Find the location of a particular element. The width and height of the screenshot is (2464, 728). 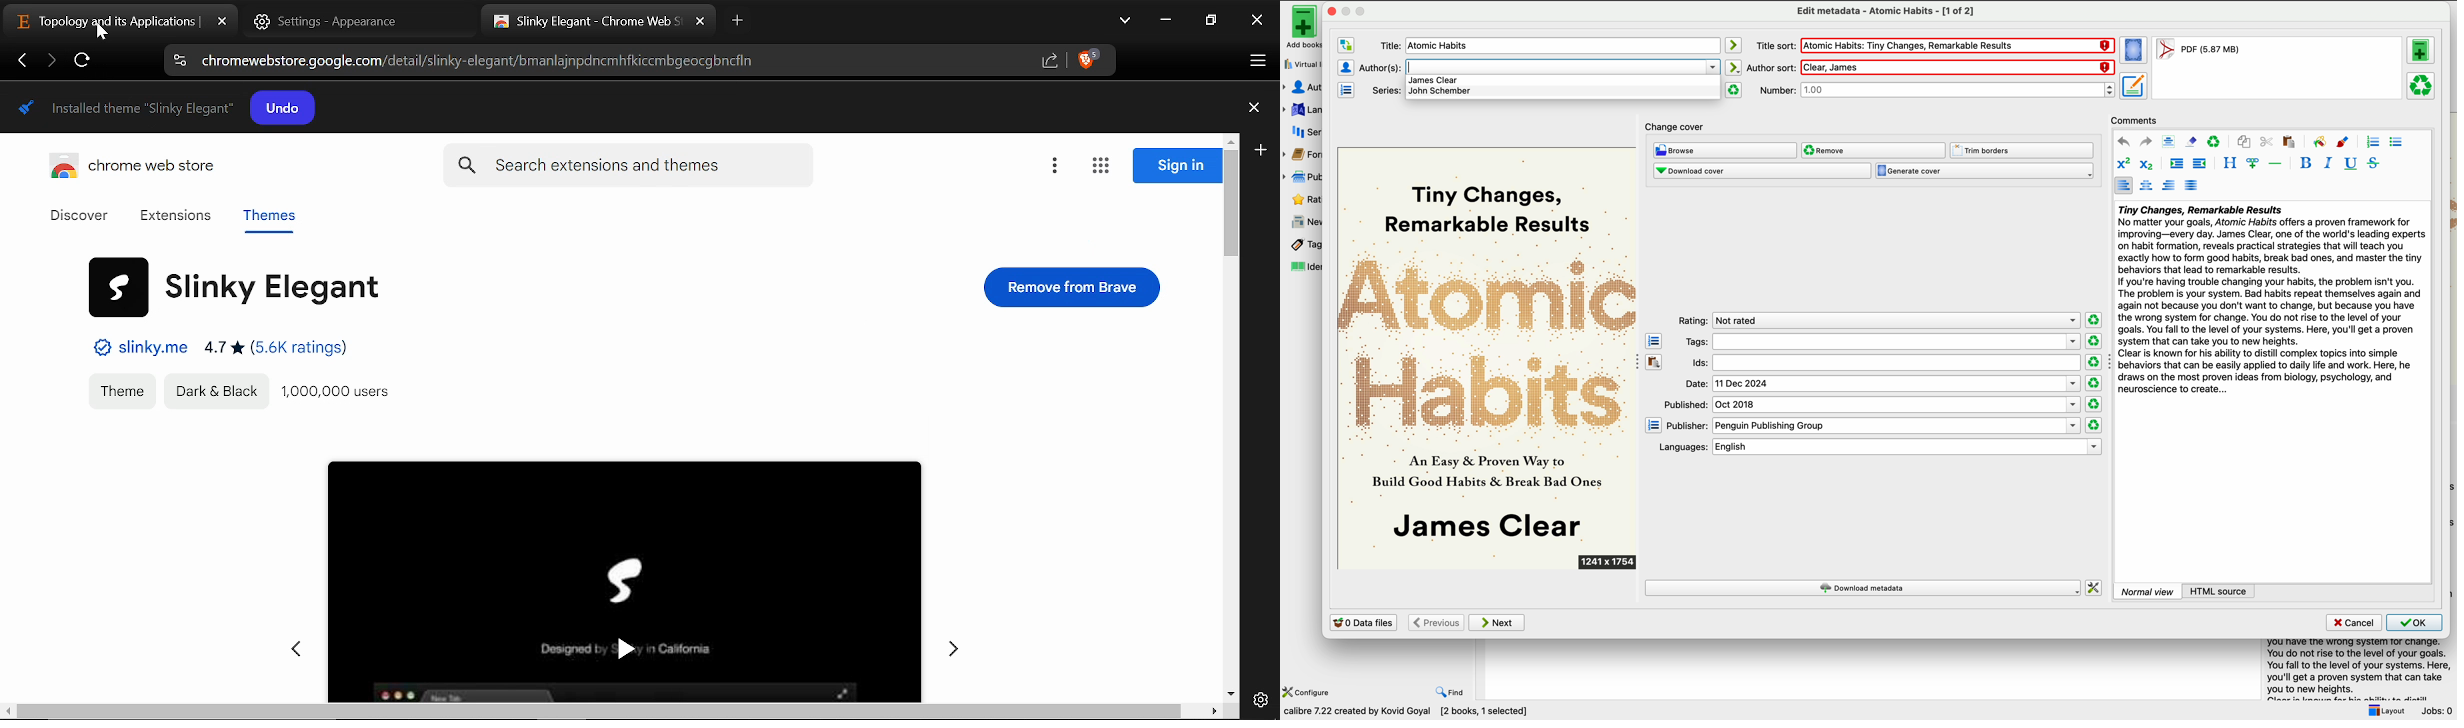

select all is located at coordinates (2169, 141).